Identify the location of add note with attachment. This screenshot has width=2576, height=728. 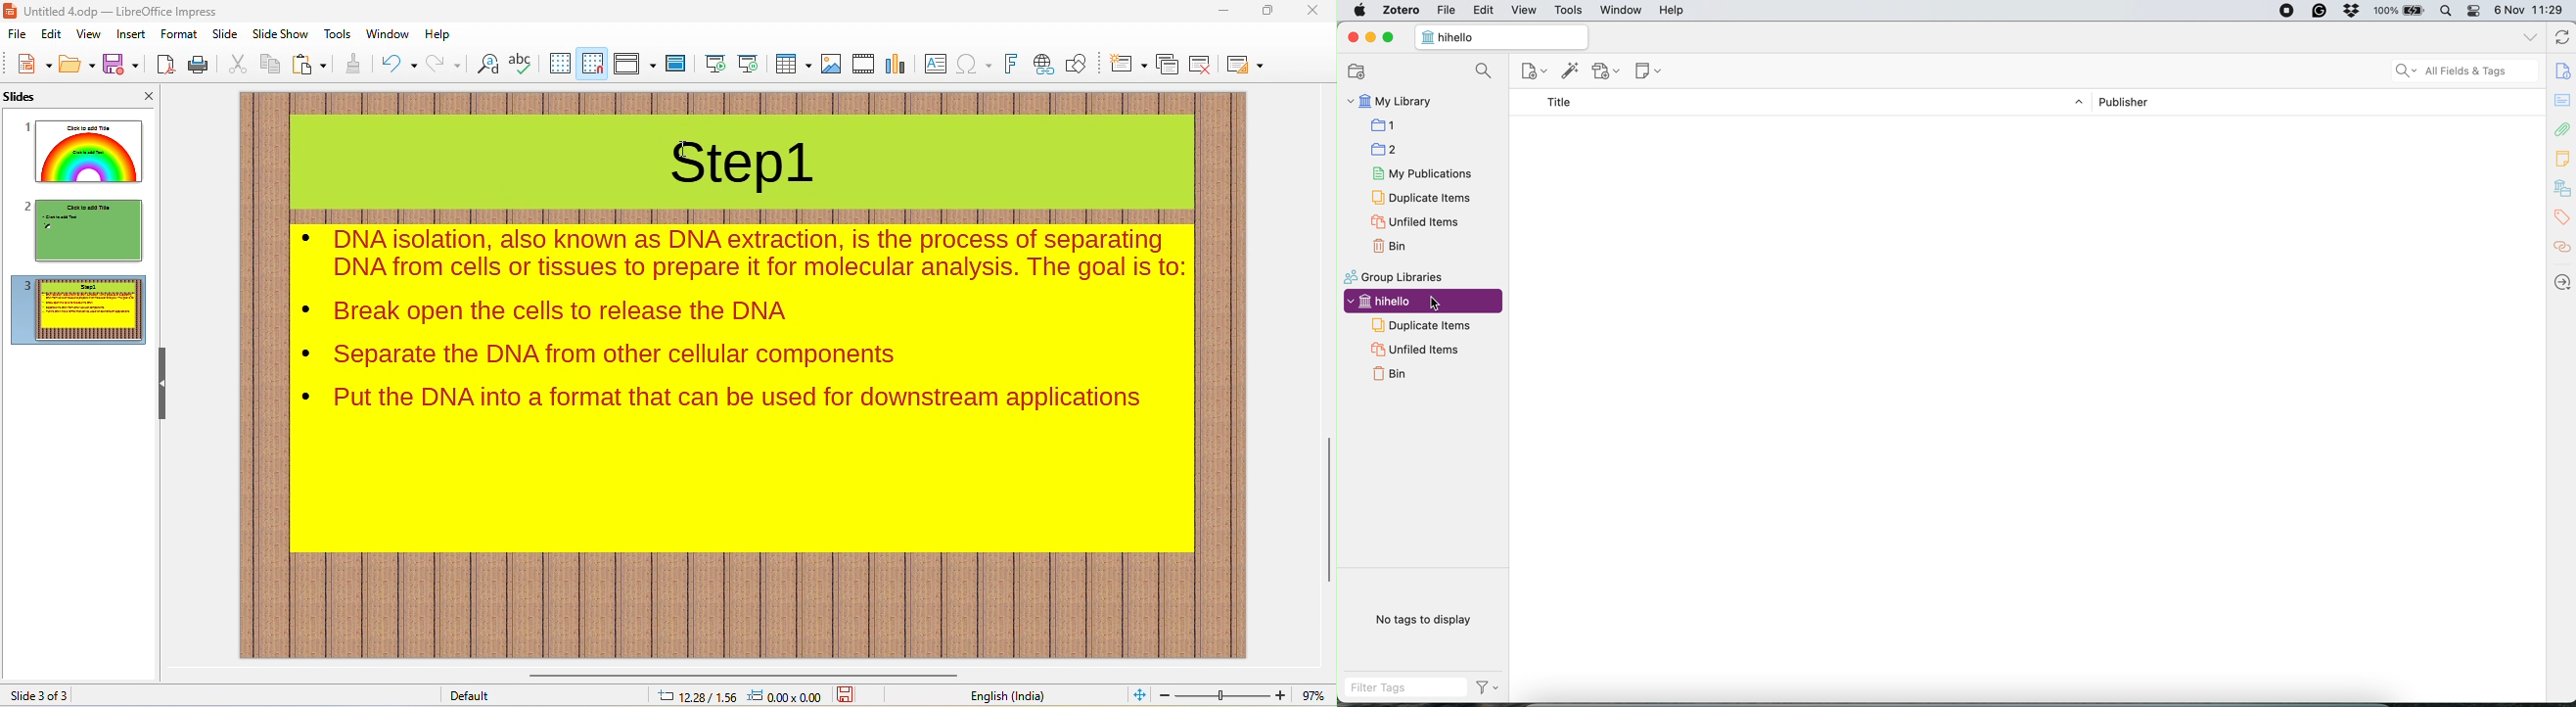
(1607, 72).